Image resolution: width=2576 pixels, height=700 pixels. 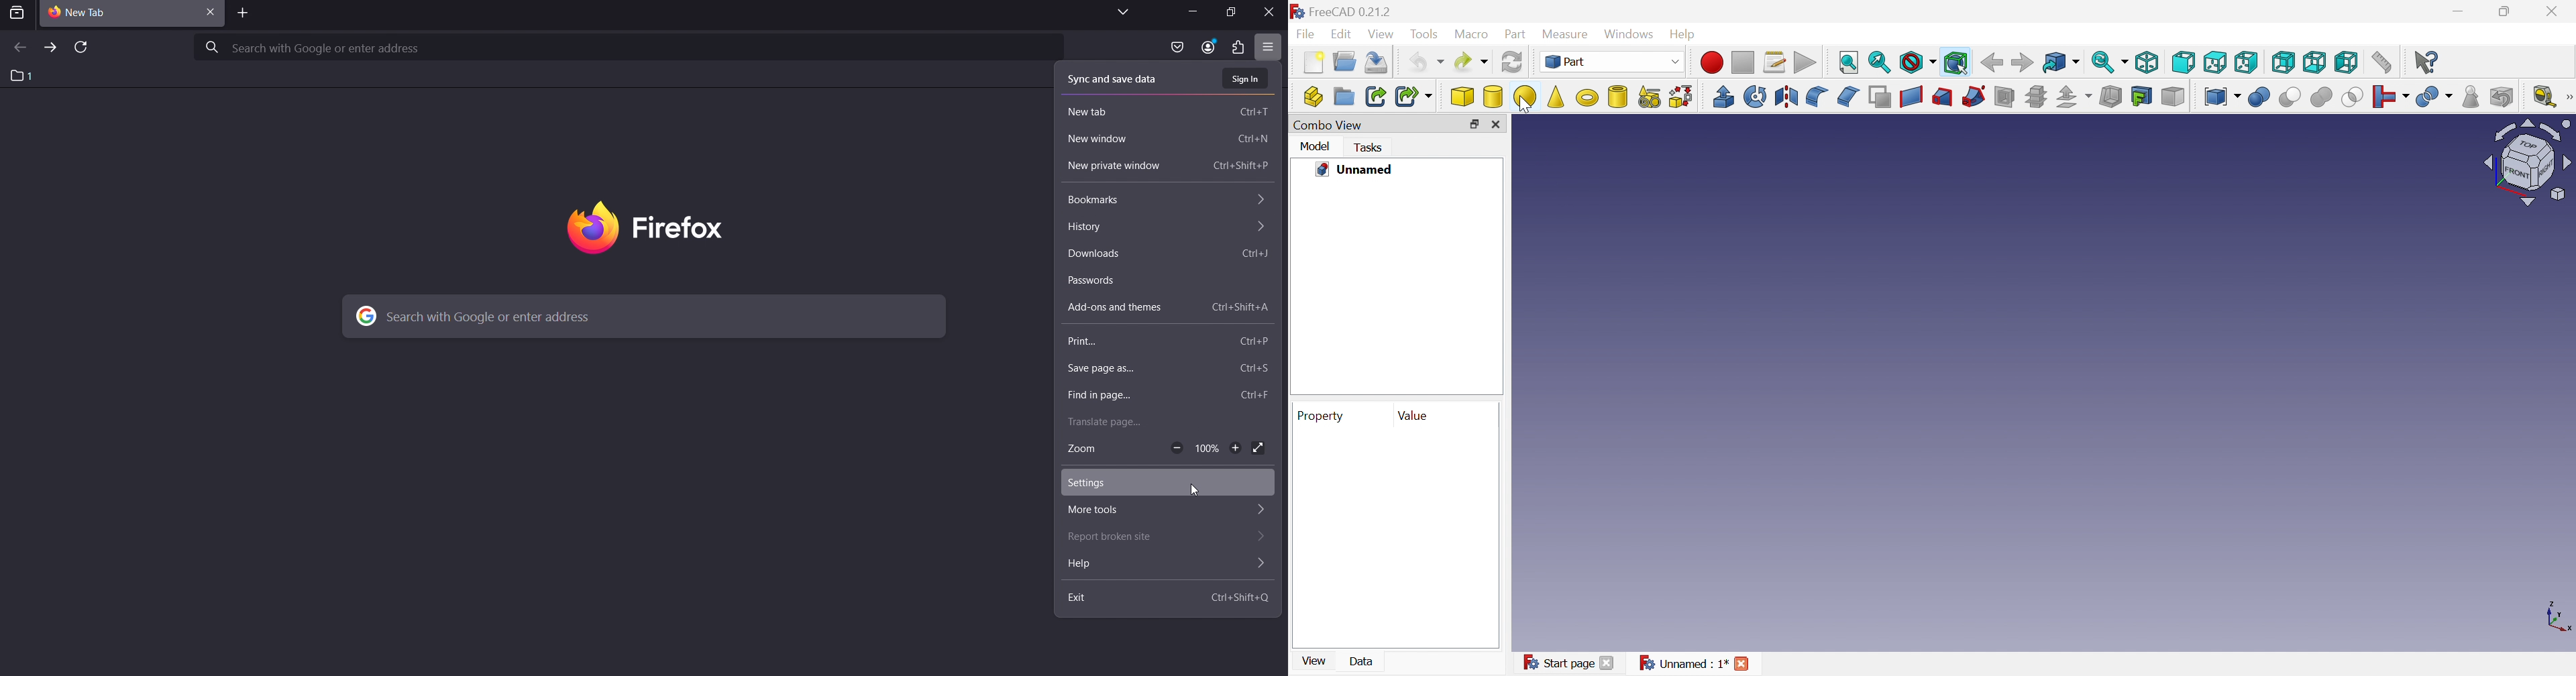 I want to click on Start page , so click(x=1572, y=663).